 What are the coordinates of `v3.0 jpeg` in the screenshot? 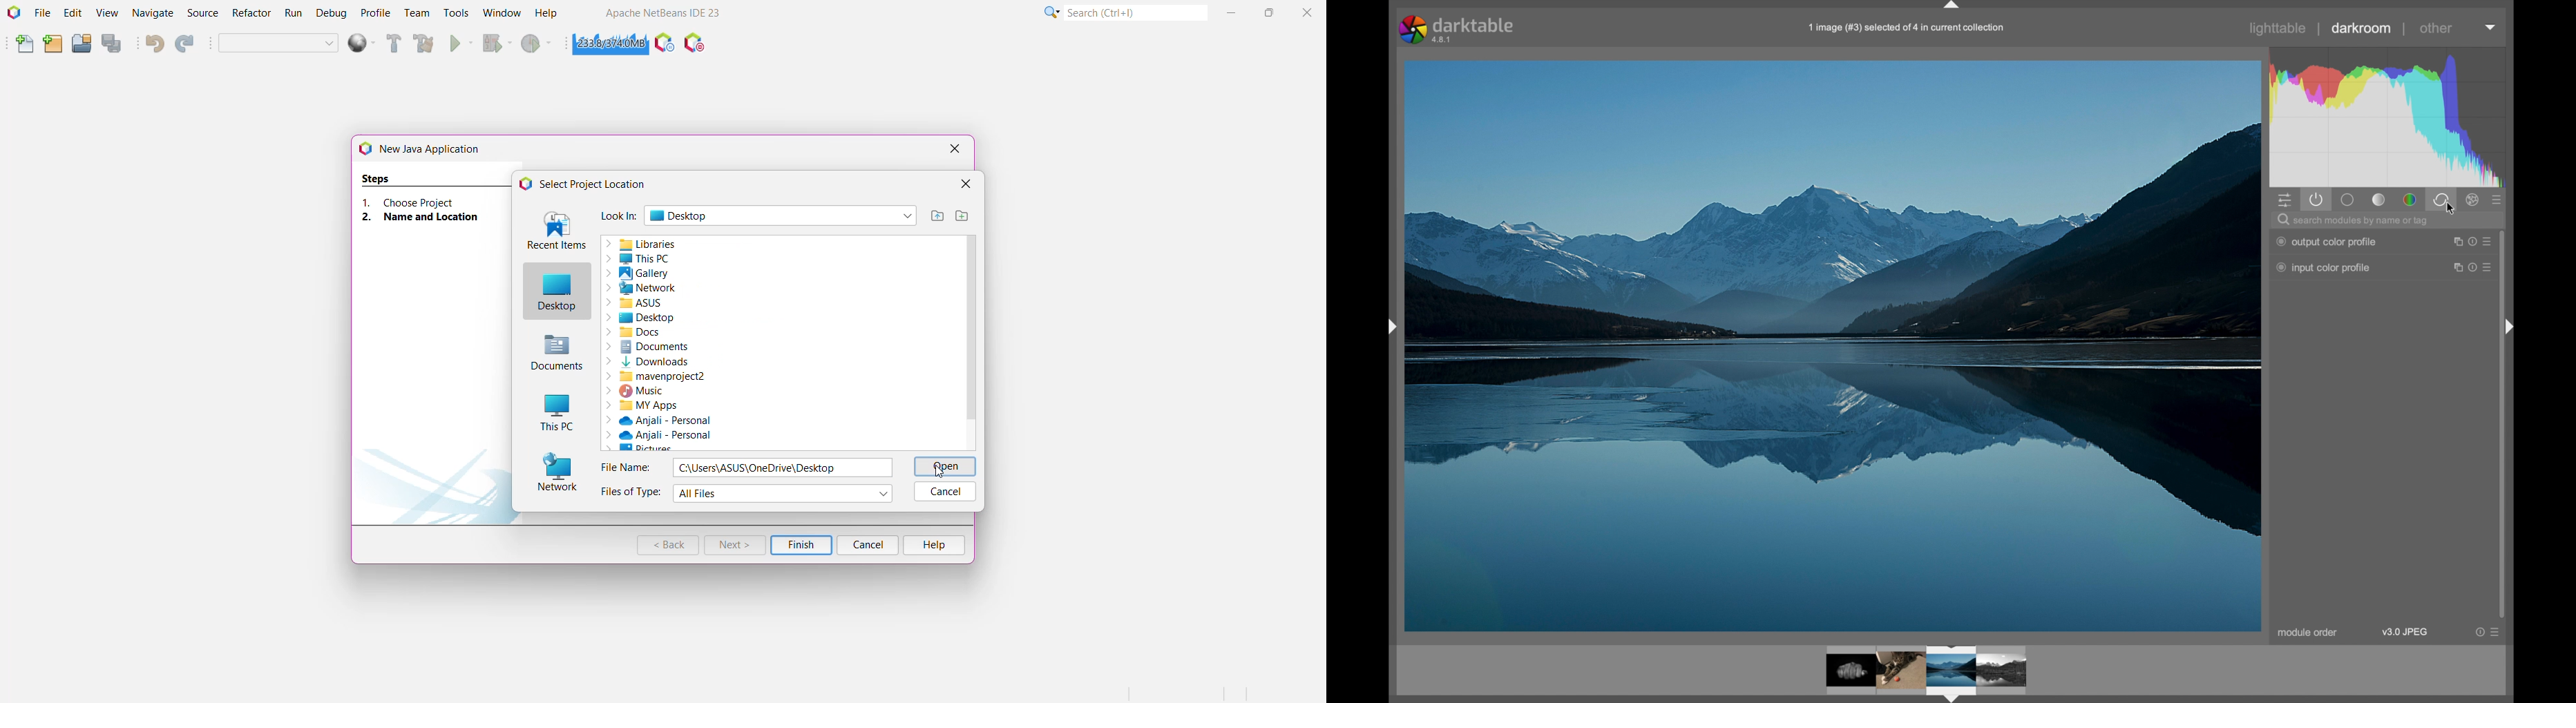 It's located at (2405, 632).